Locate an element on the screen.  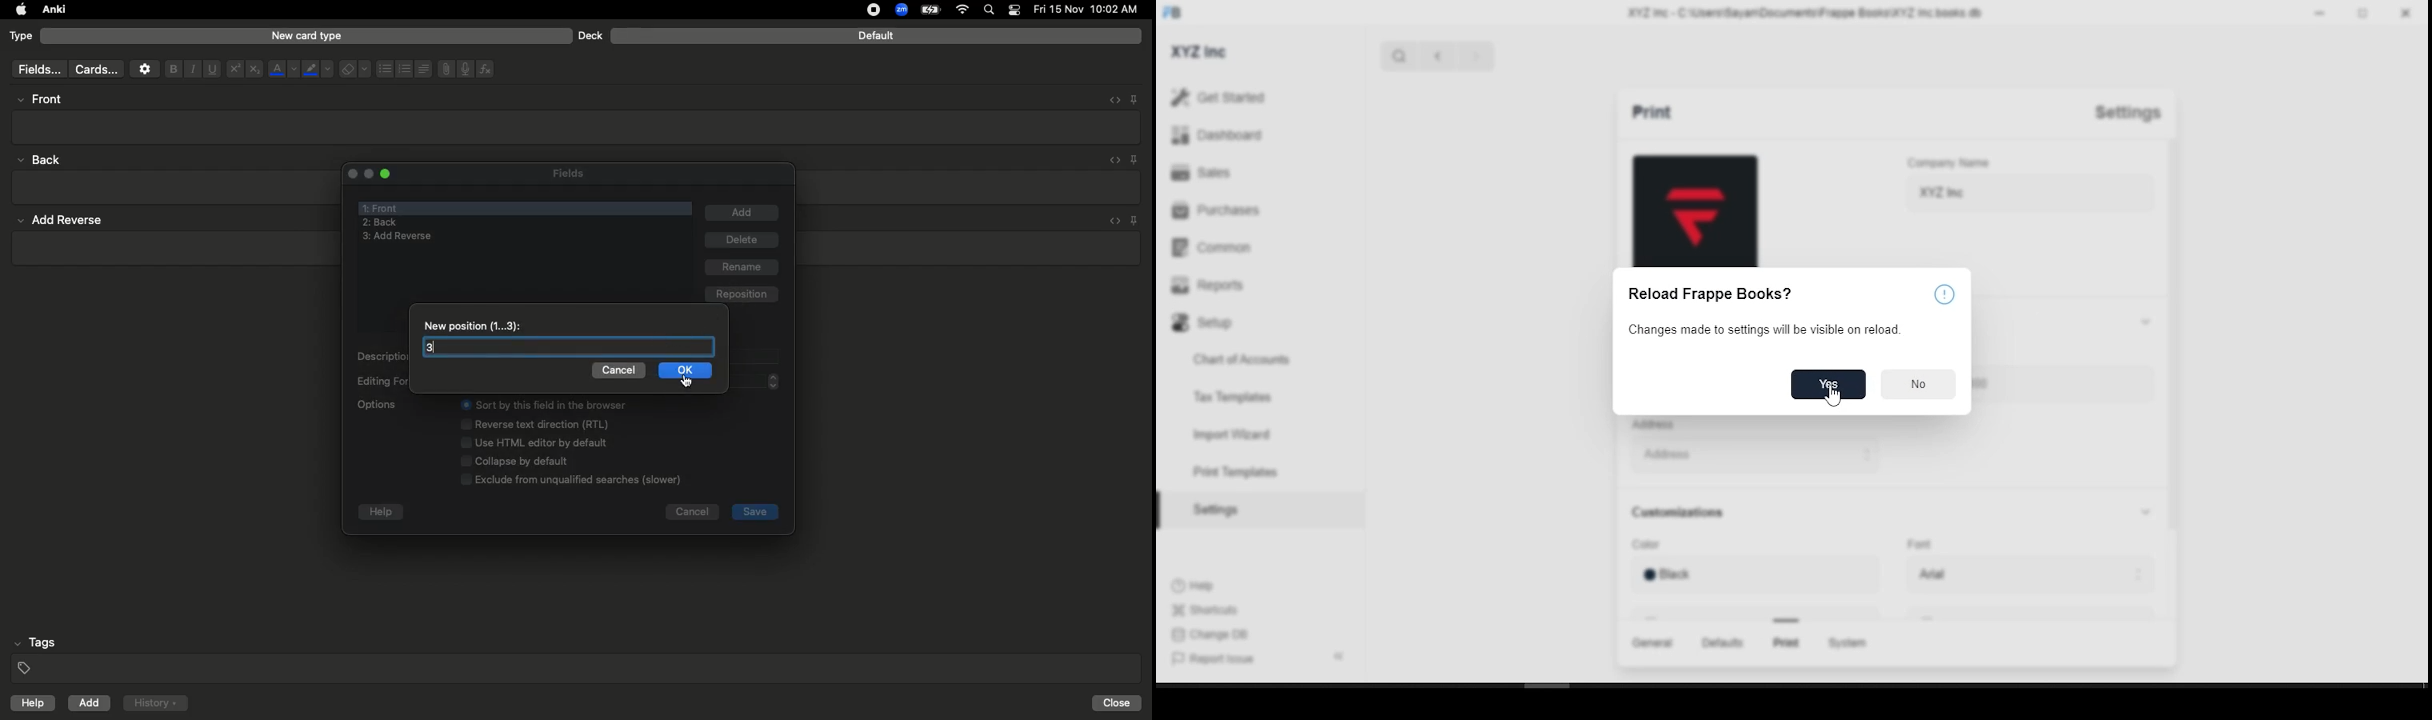
Italics is located at coordinates (190, 70).